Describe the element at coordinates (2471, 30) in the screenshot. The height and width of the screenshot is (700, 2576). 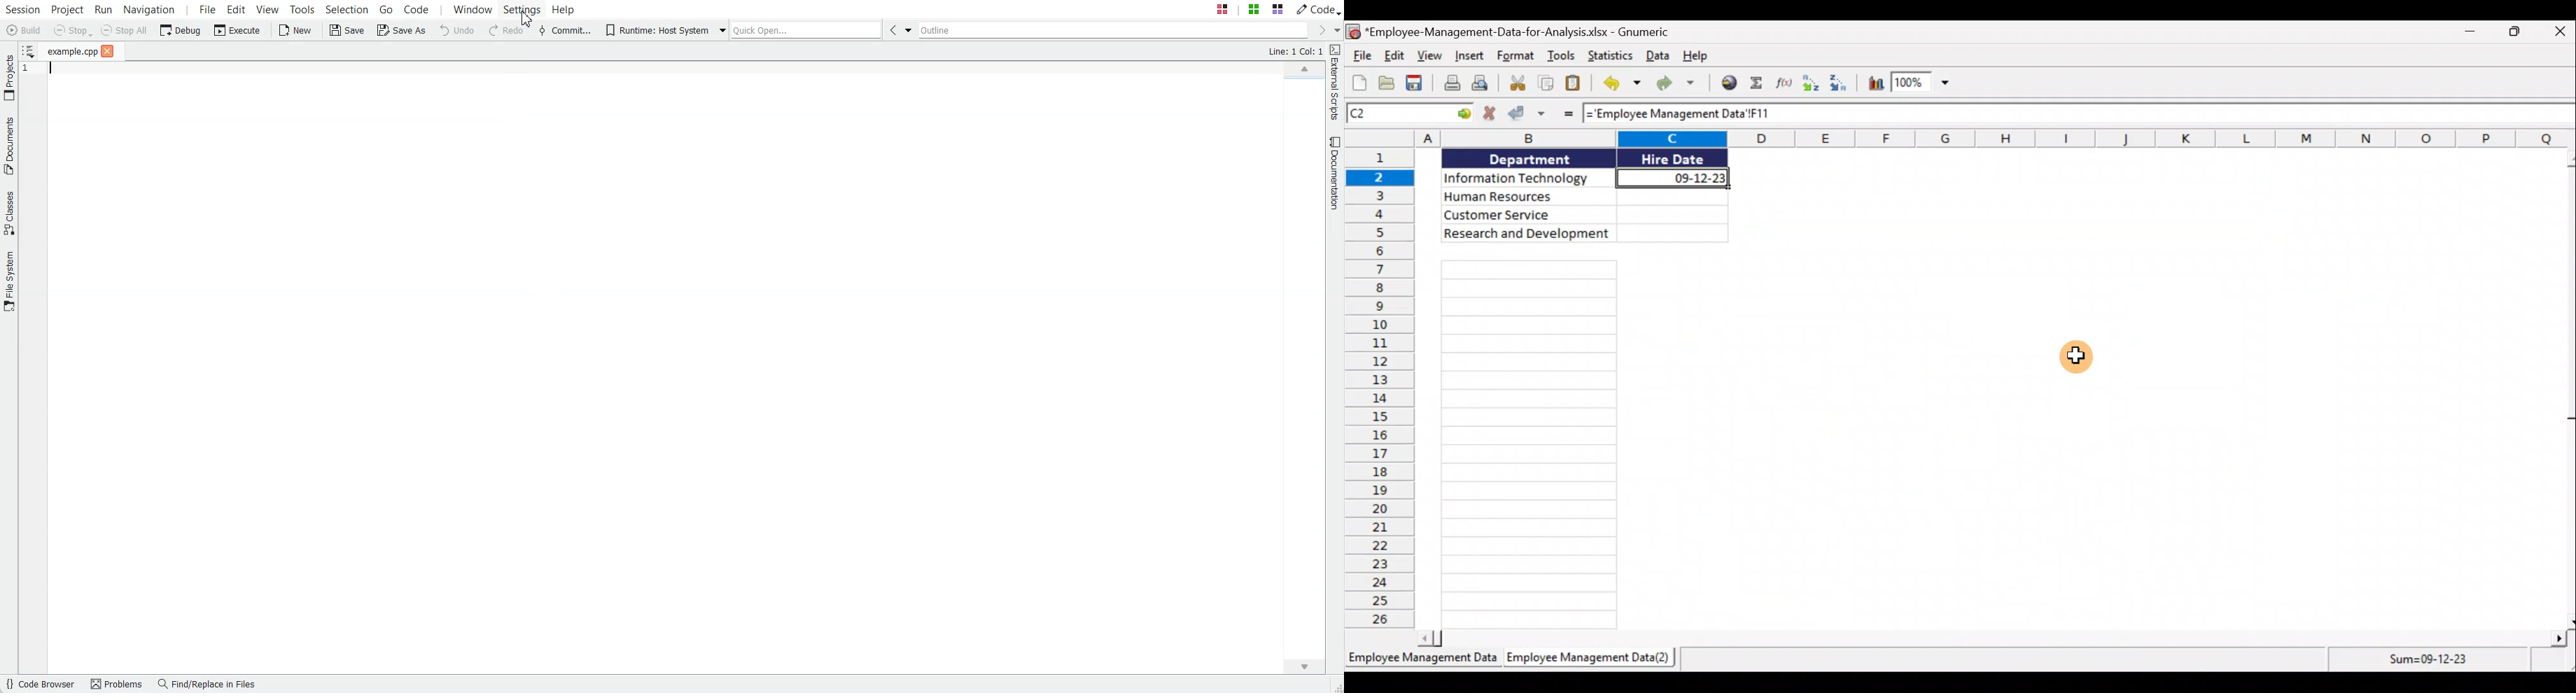
I see `Minimise` at that location.